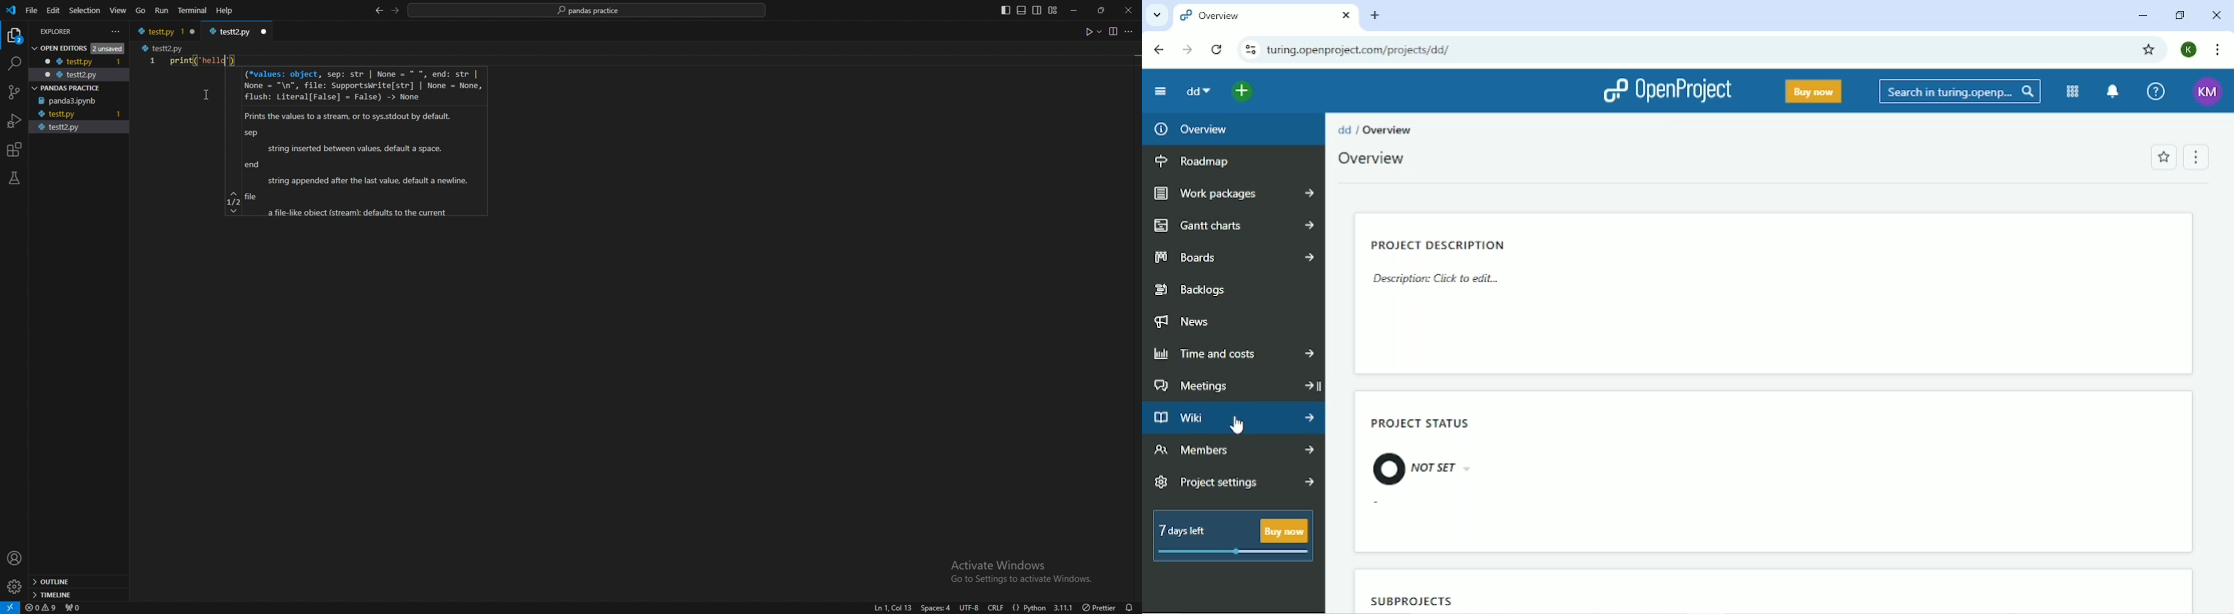  Describe the element at coordinates (72, 606) in the screenshot. I see `ports forwarded` at that location.